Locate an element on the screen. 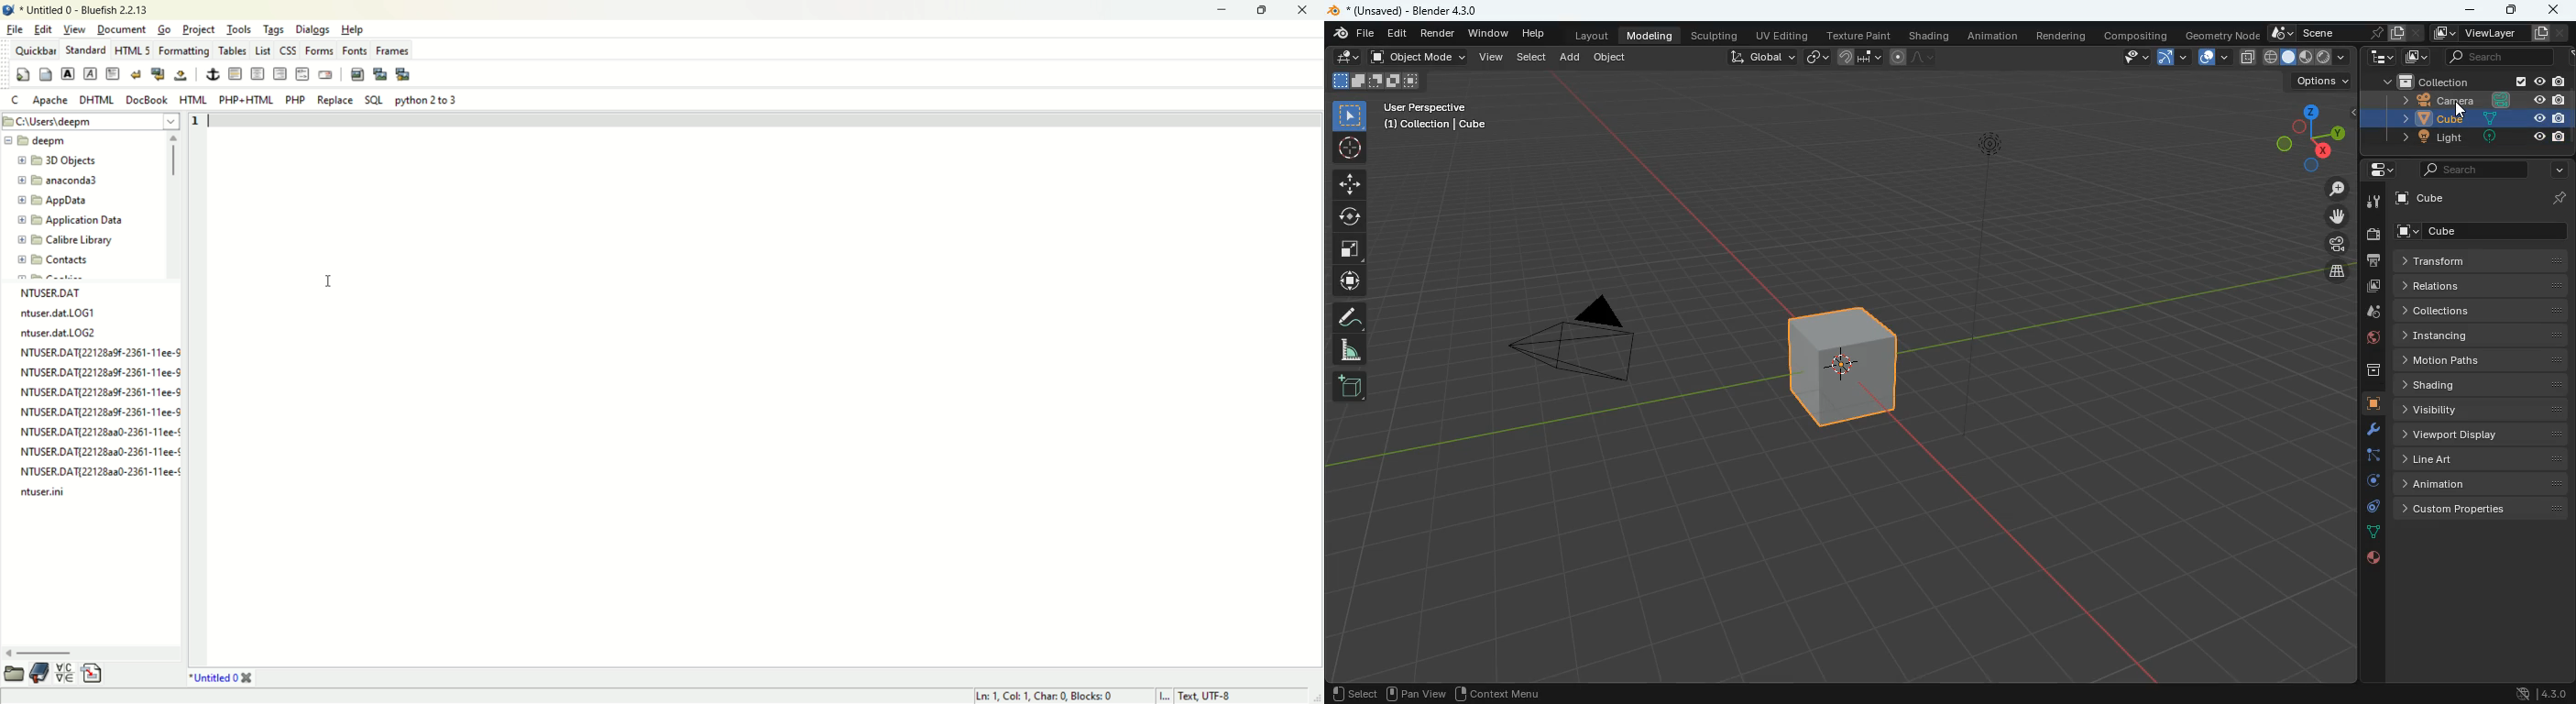 The width and height of the screenshot is (2576, 728). copy is located at coordinates (2247, 59).